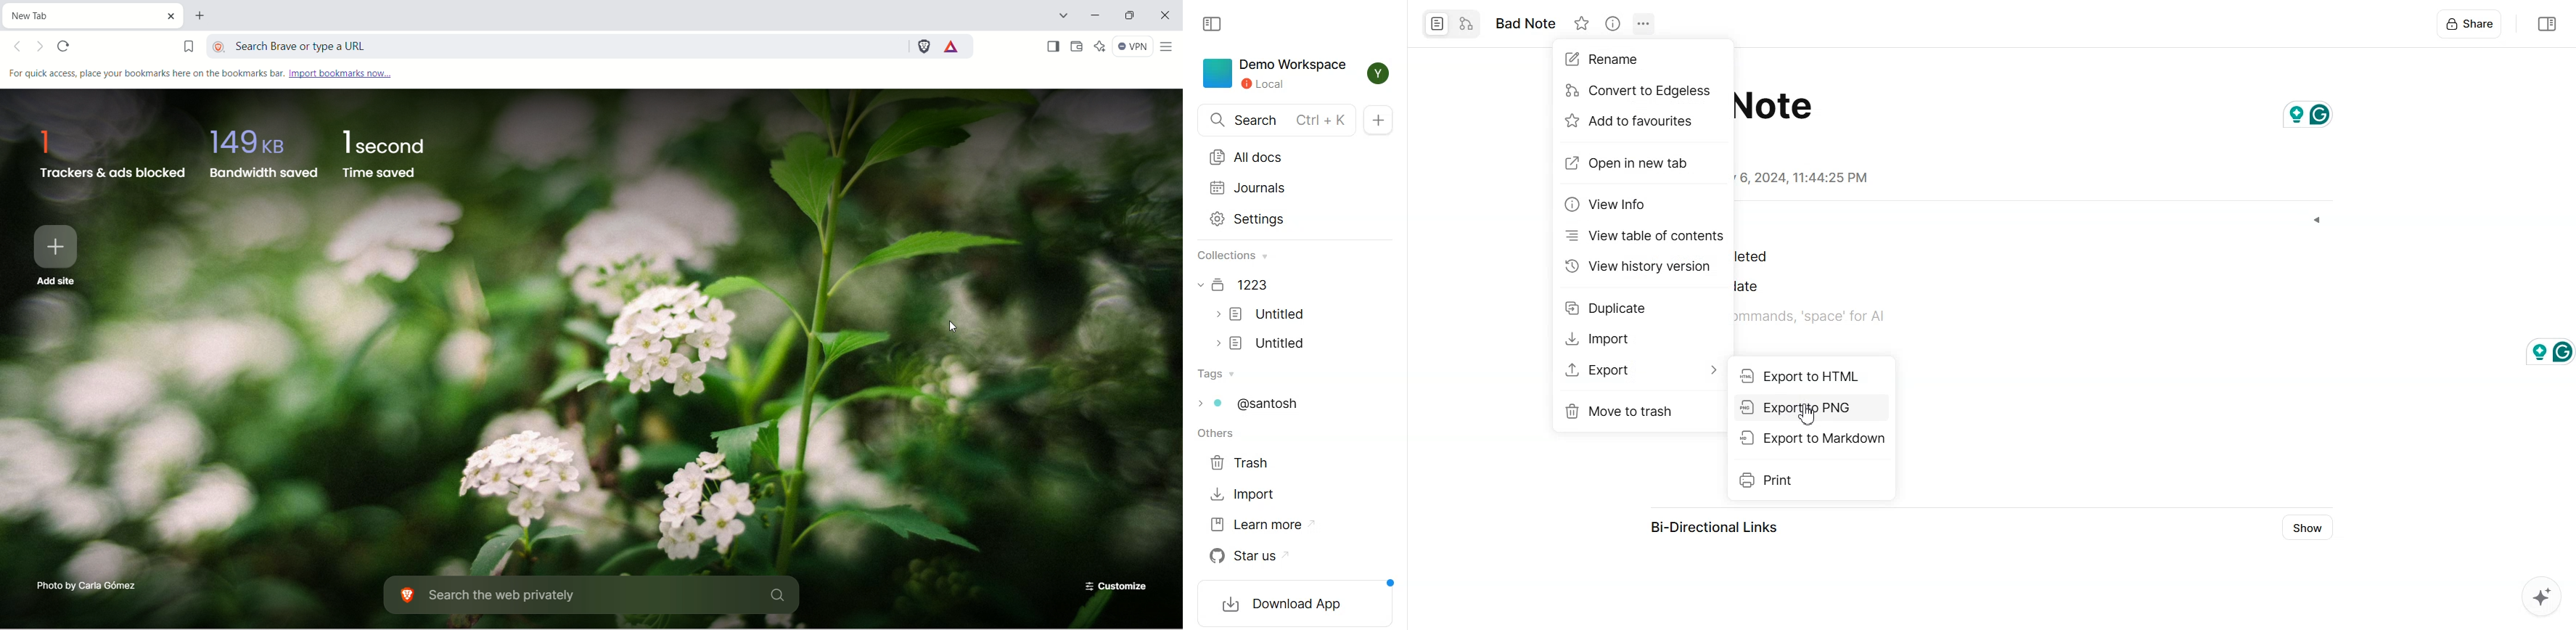 This screenshot has height=644, width=2576. What do you see at coordinates (1608, 205) in the screenshot?
I see `View info` at bounding box center [1608, 205].